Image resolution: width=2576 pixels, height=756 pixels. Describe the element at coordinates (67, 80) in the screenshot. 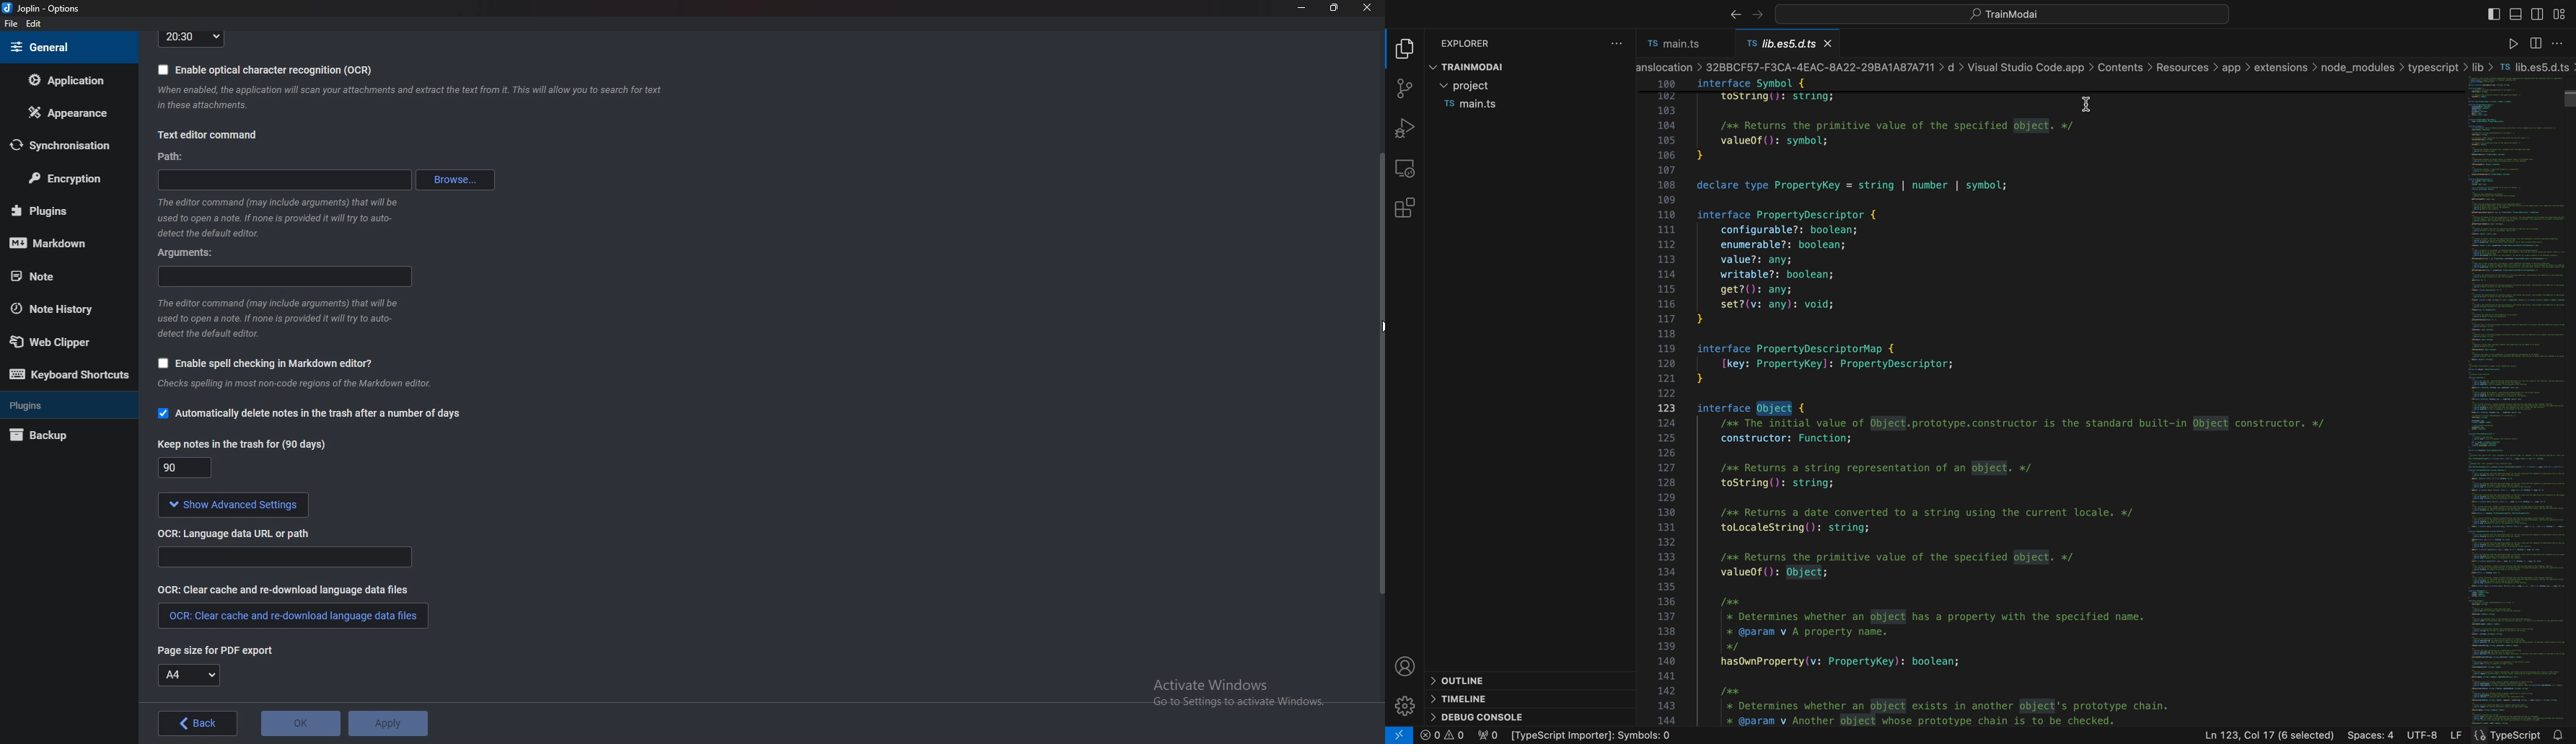

I see `Application` at that location.